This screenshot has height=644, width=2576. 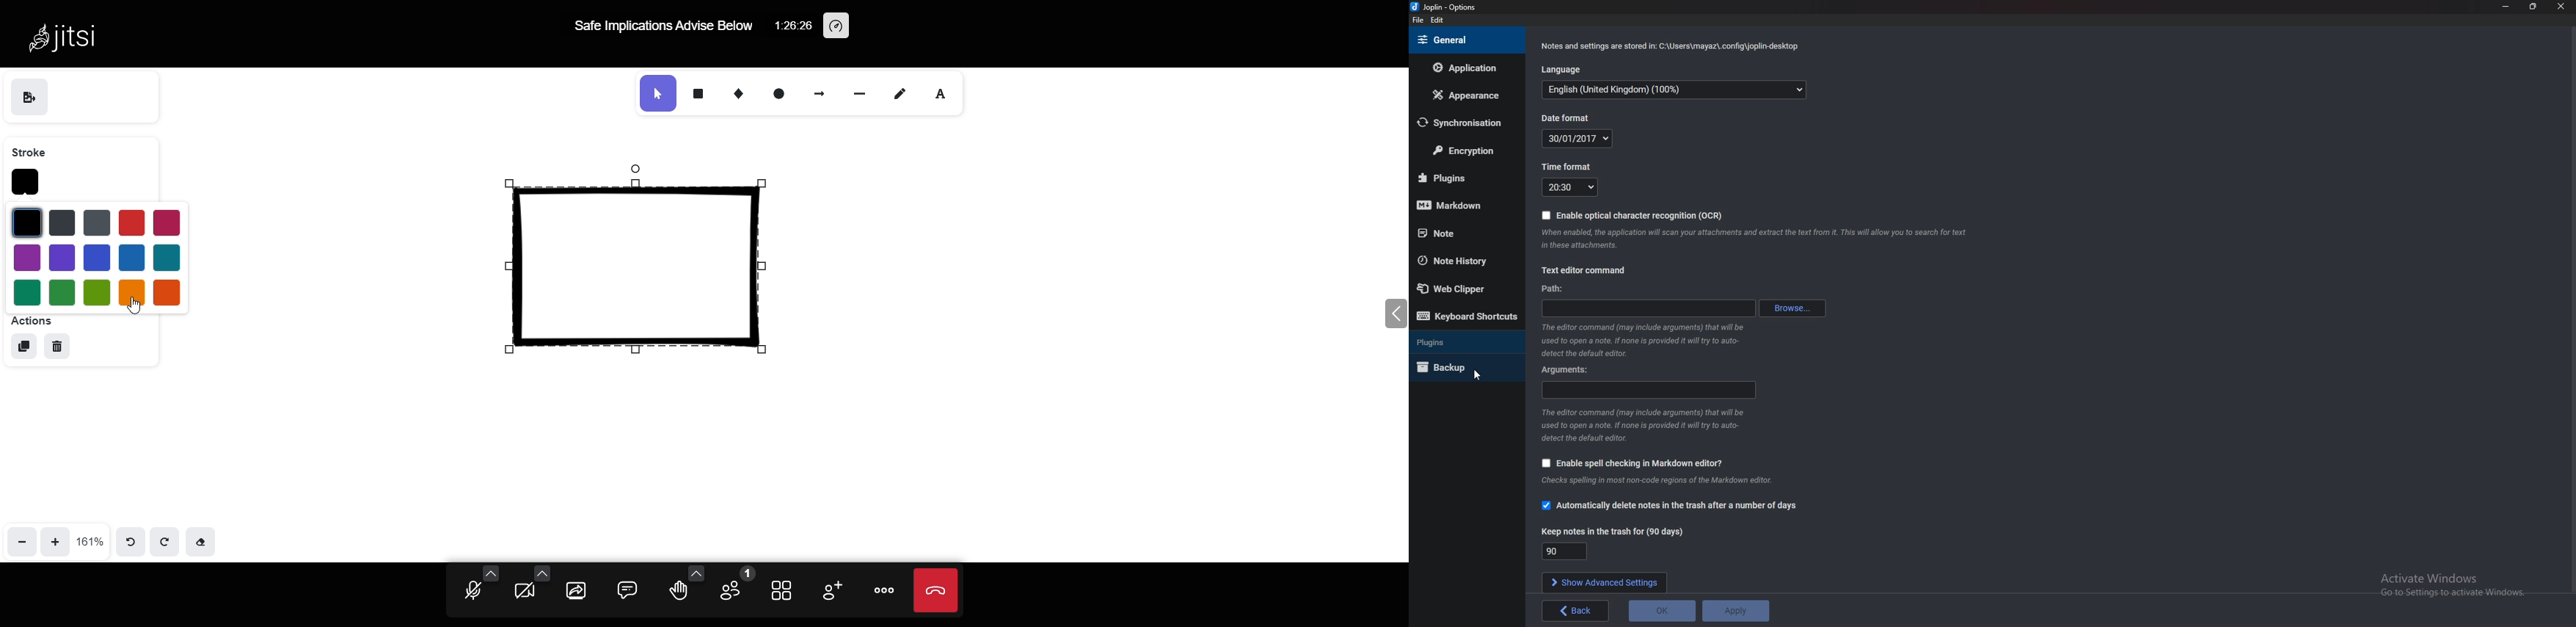 I want to click on Keep notes in the trash for, so click(x=1609, y=532).